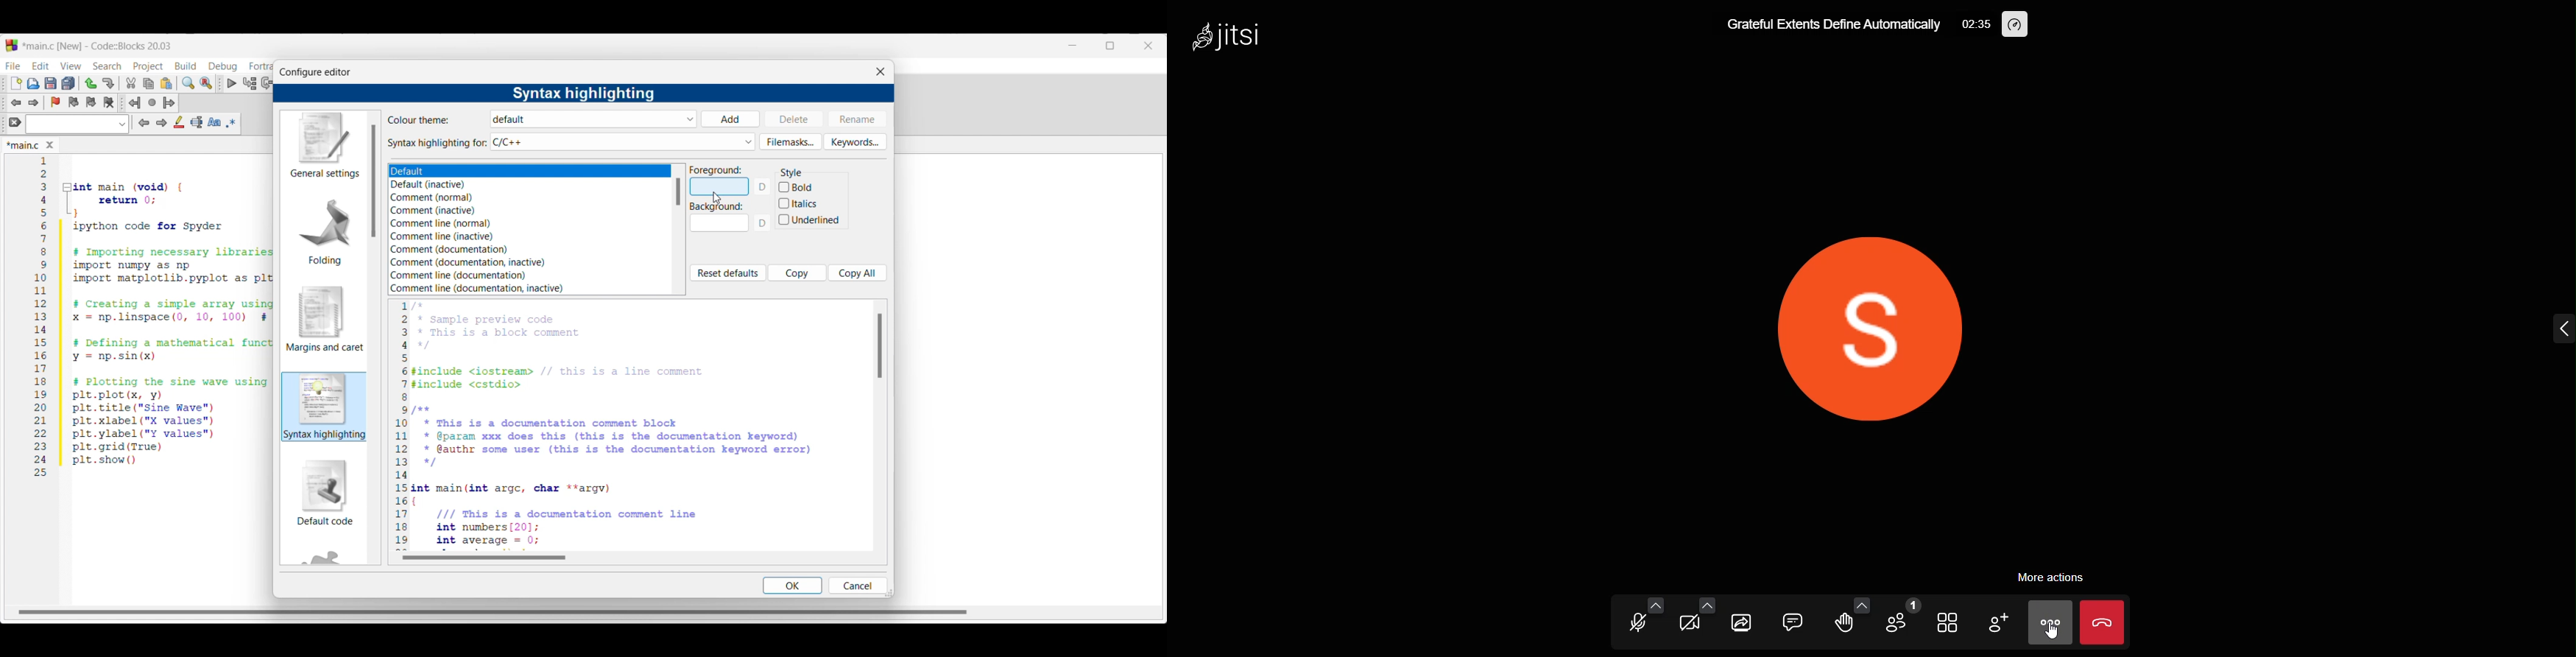 The height and width of the screenshot is (672, 2576). Describe the element at coordinates (441, 223) in the screenshot. I see `Comment line (normal)` at that location.